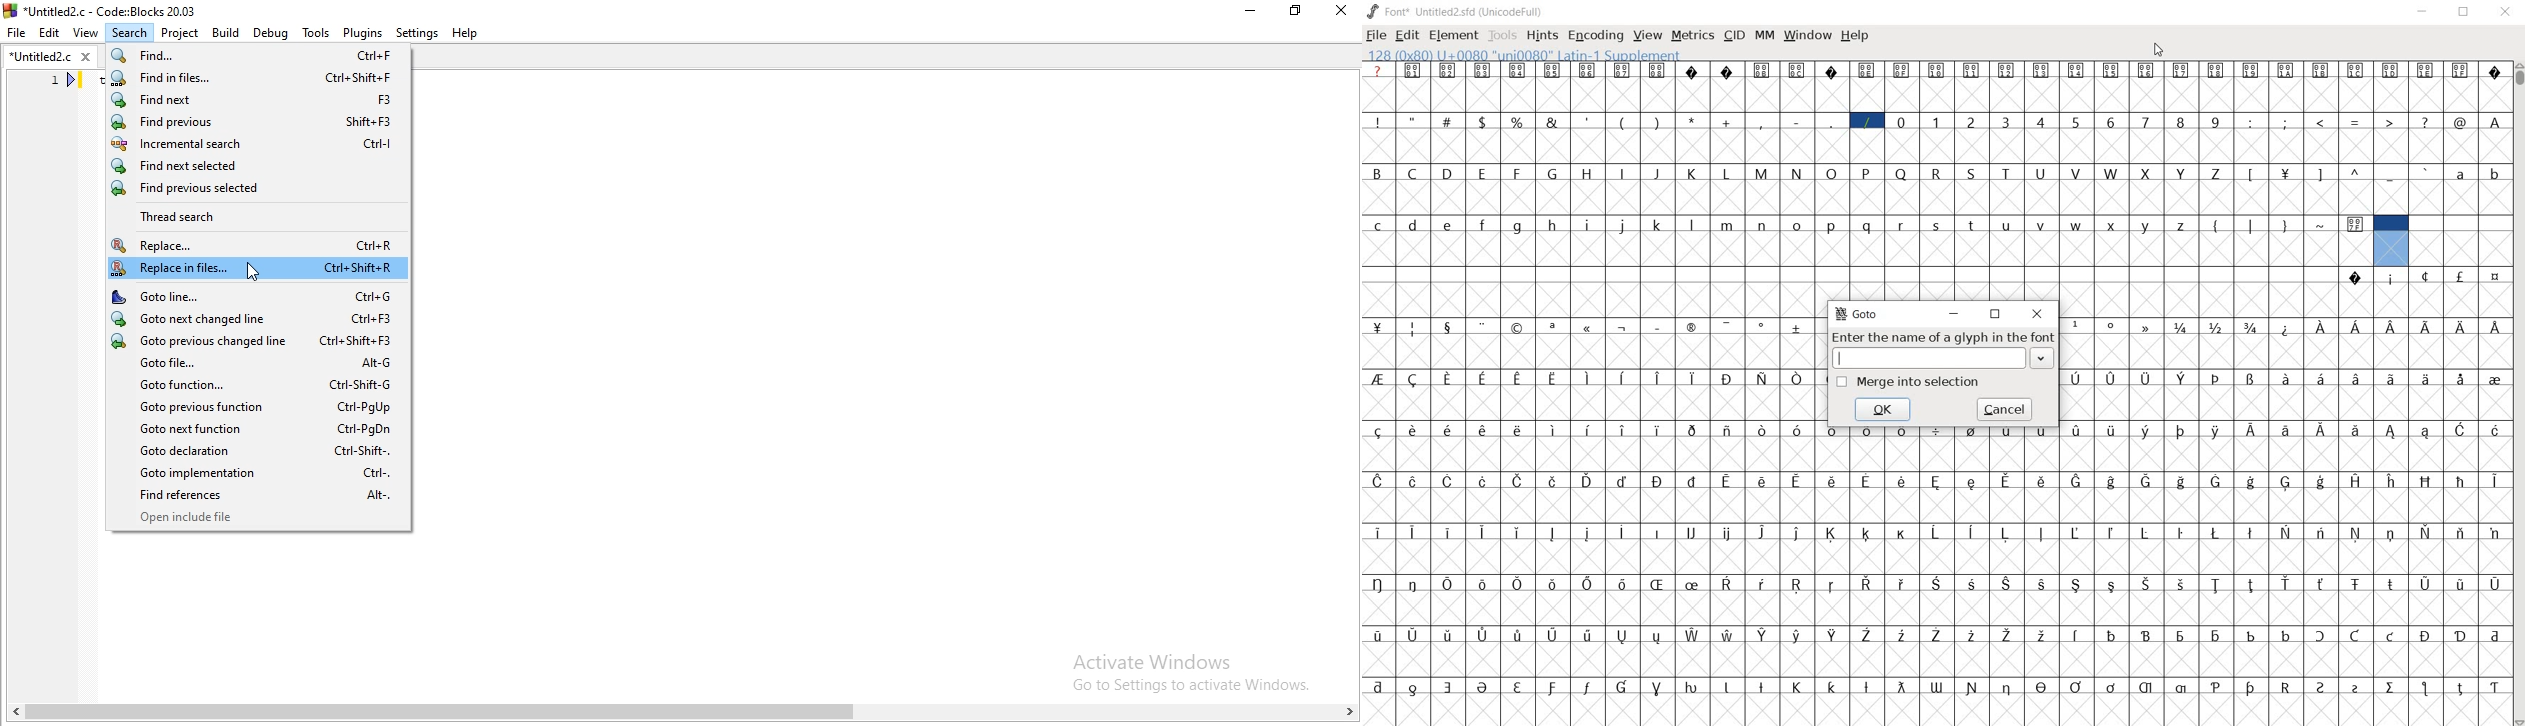 The image size is (2548, 728). I want to click on Symbol, so click(2494, 686).